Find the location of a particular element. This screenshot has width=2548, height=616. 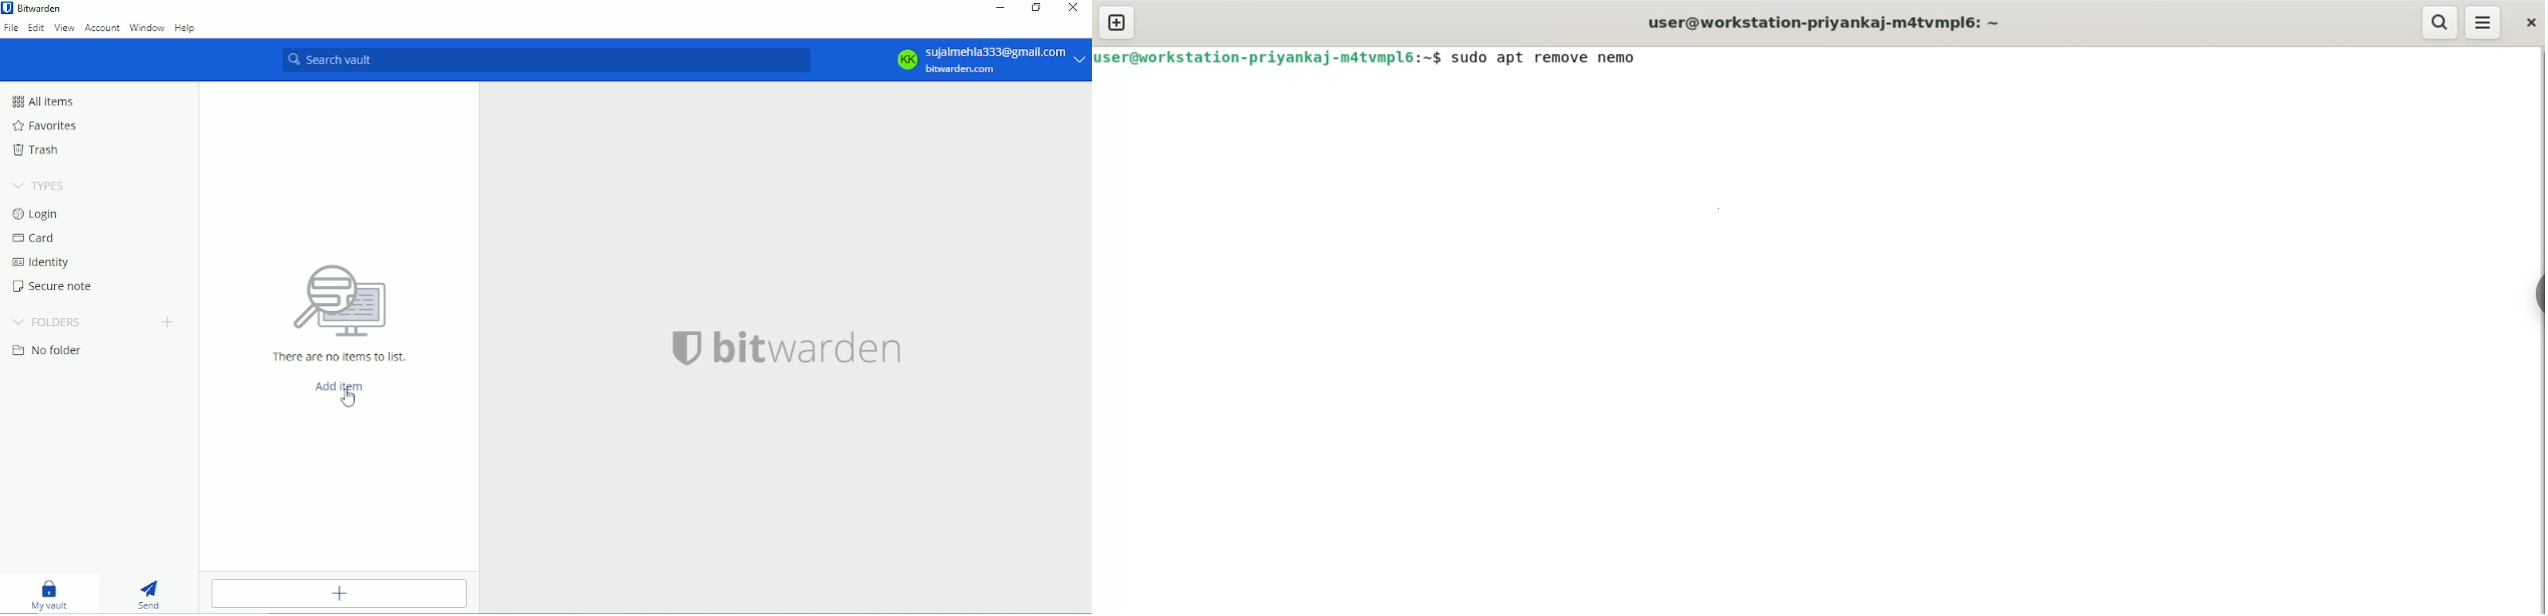

Restore down is located at coordinates (1037, 8).